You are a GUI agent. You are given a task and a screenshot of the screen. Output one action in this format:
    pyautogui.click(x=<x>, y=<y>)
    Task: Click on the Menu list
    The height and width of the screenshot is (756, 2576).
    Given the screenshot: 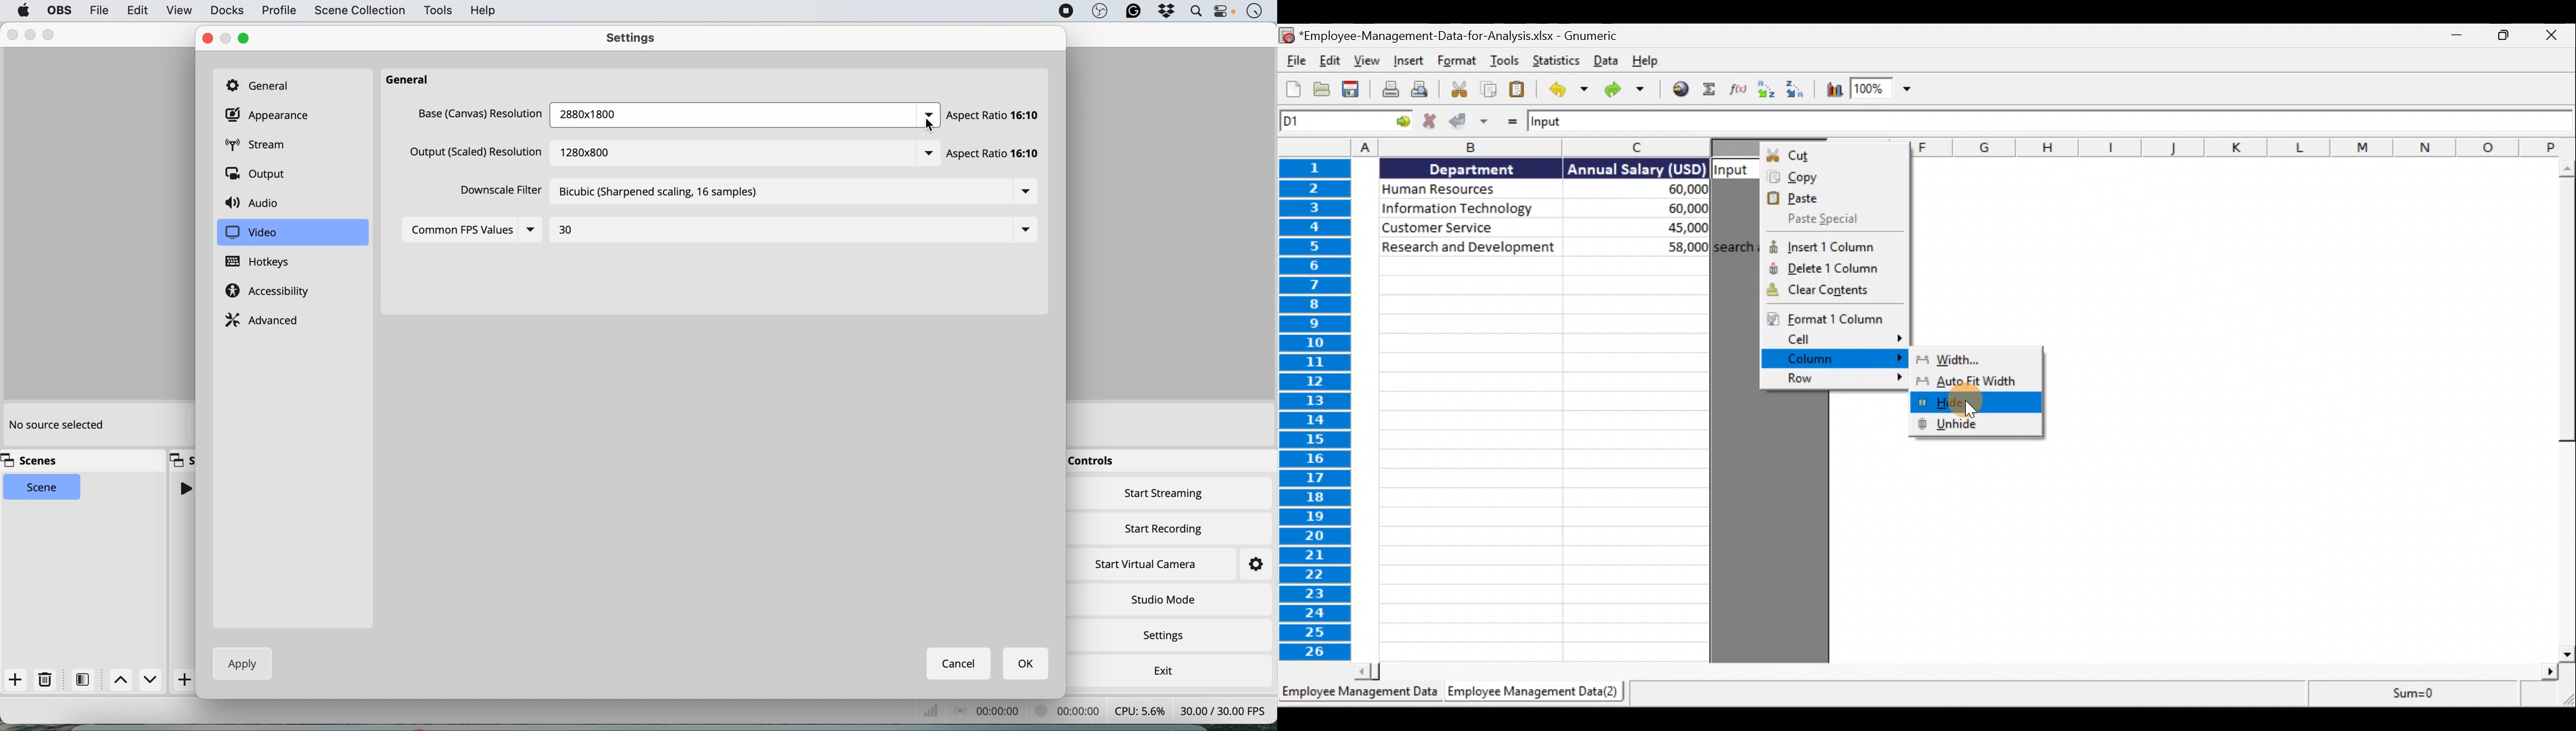 What is the action you would take?
    pyautogui.click(x=1021, y=191)
    